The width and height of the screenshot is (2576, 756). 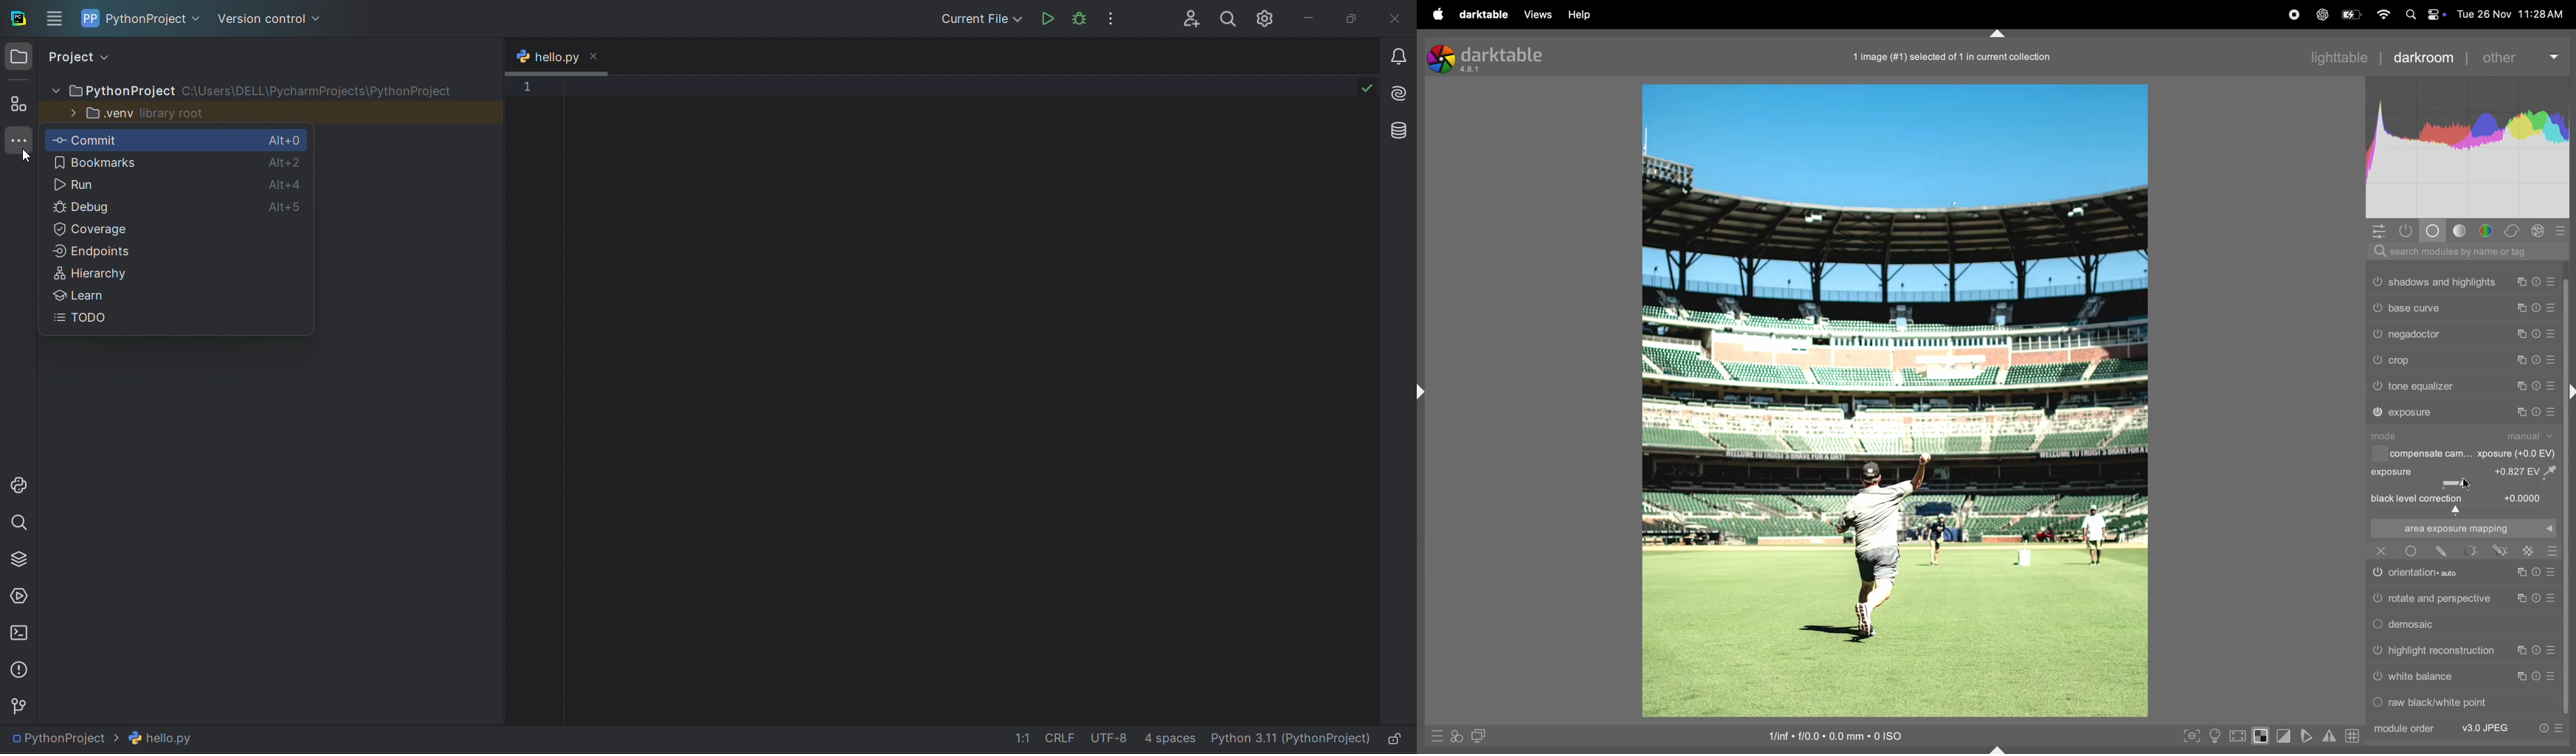 What do you see at coordinates (2529, 551) in the screenshot?
I see `Transparency ` at bounding box center [2529, 551].